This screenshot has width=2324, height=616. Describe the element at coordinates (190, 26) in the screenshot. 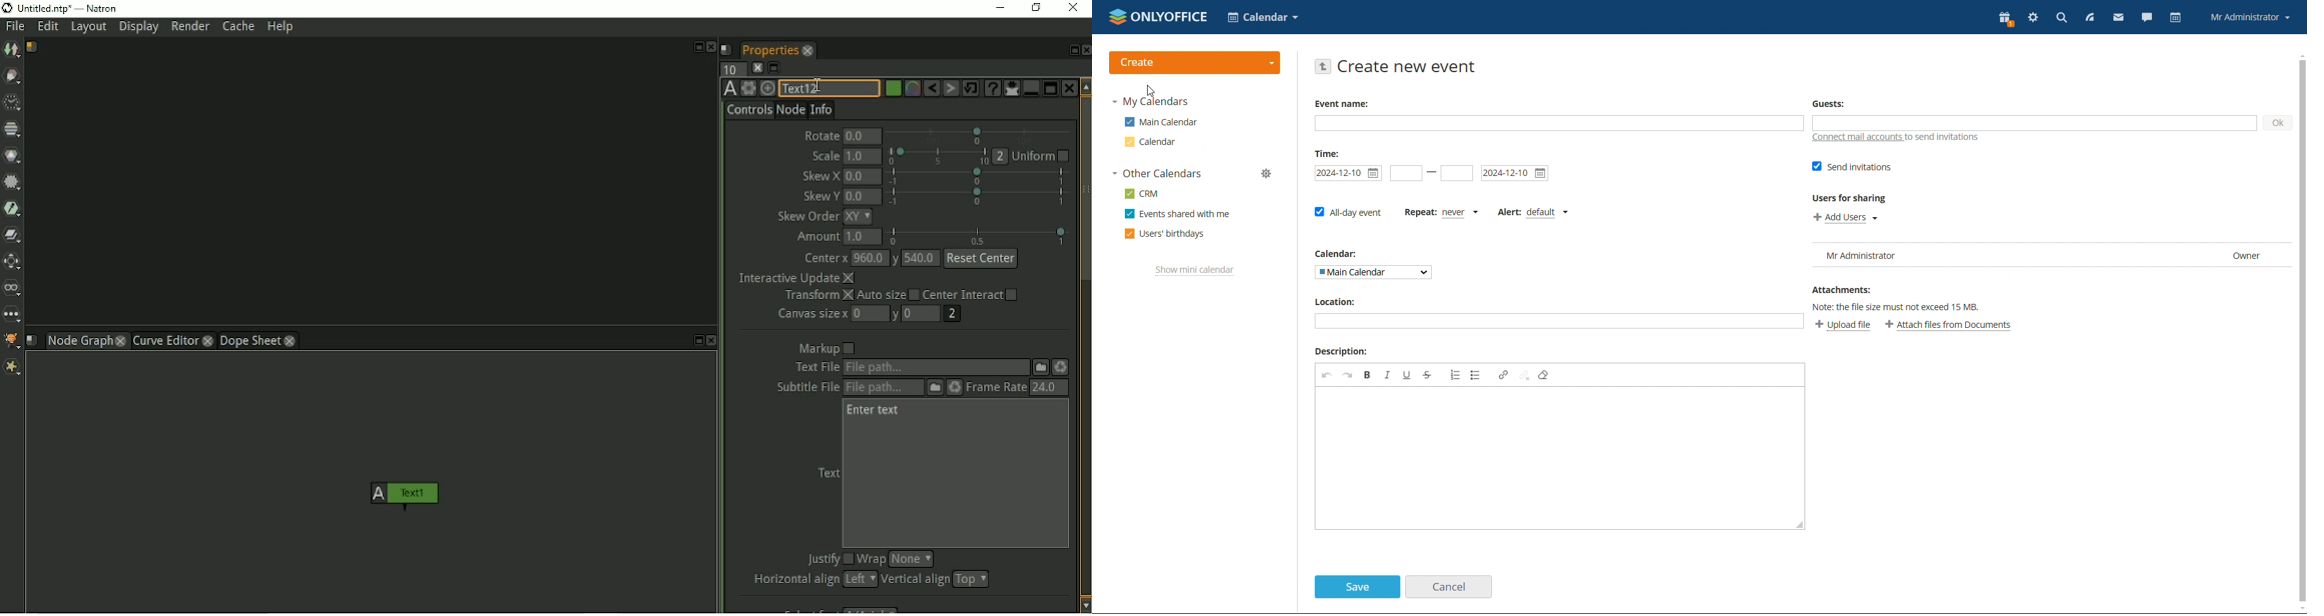

I see `Render` at that location.